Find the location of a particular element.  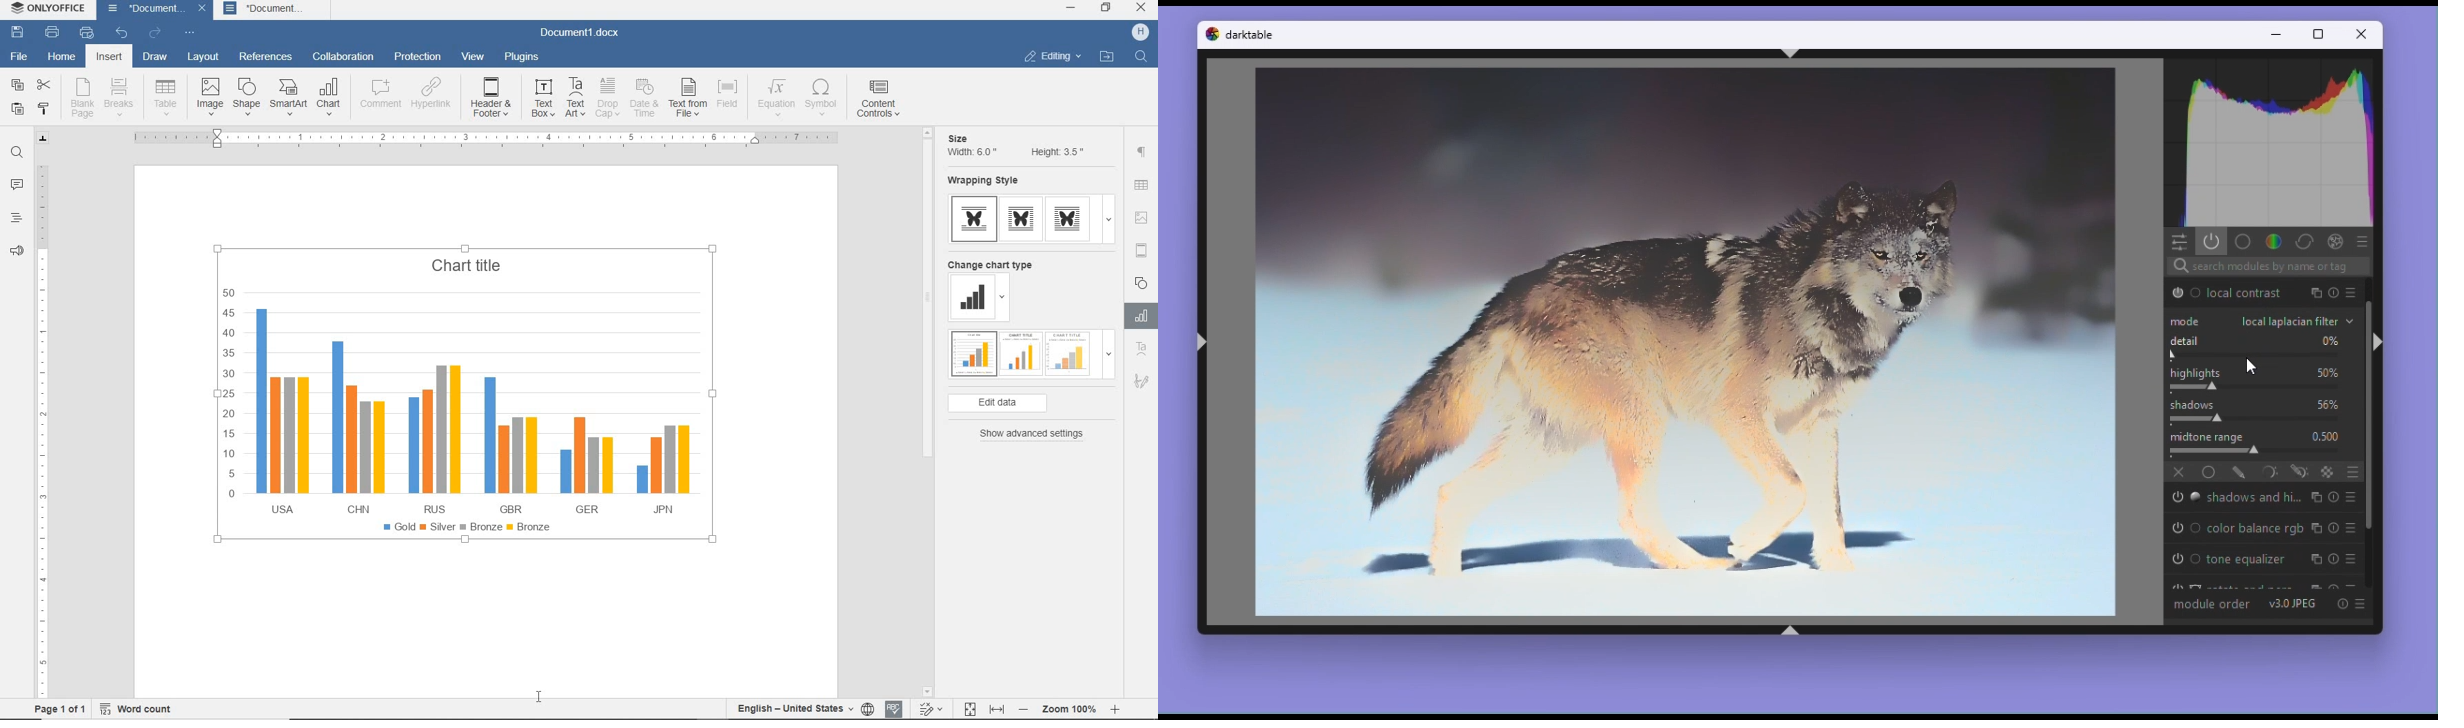

Image is located at coordinates (1684, 344).